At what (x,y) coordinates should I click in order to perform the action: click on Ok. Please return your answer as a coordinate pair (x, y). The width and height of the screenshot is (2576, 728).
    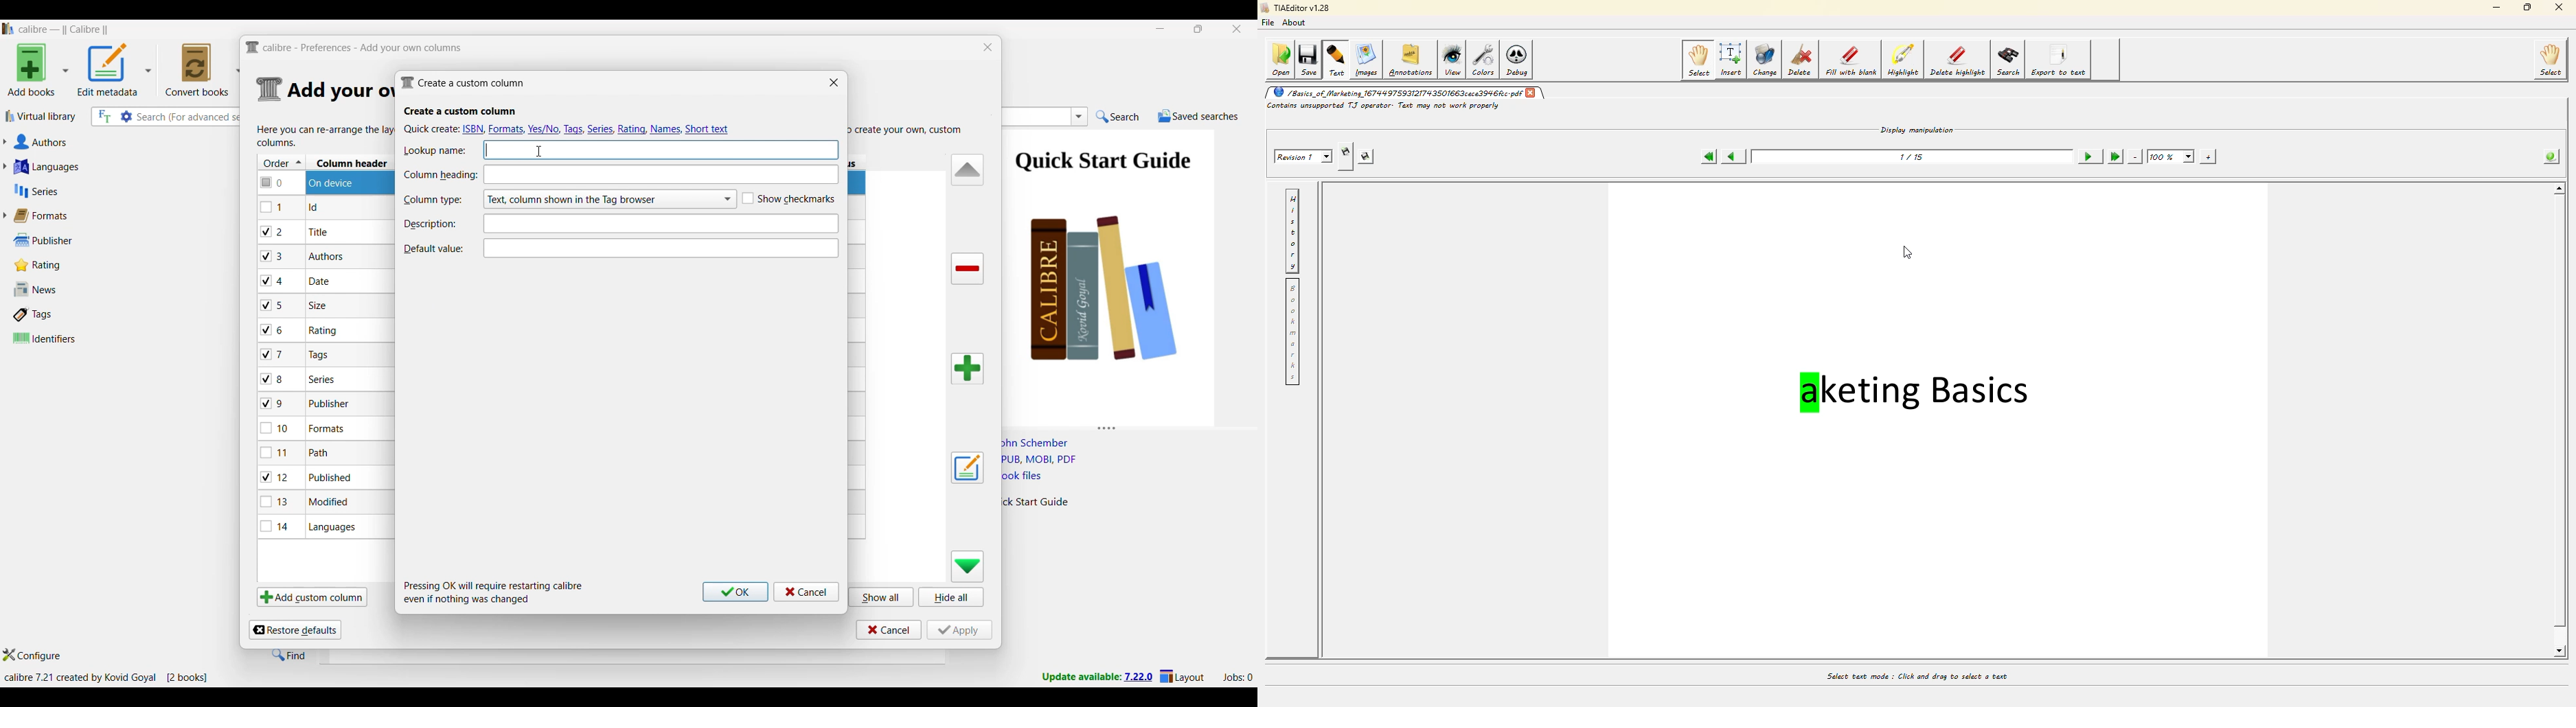
    Looking at the image, I should click on (736, 592).